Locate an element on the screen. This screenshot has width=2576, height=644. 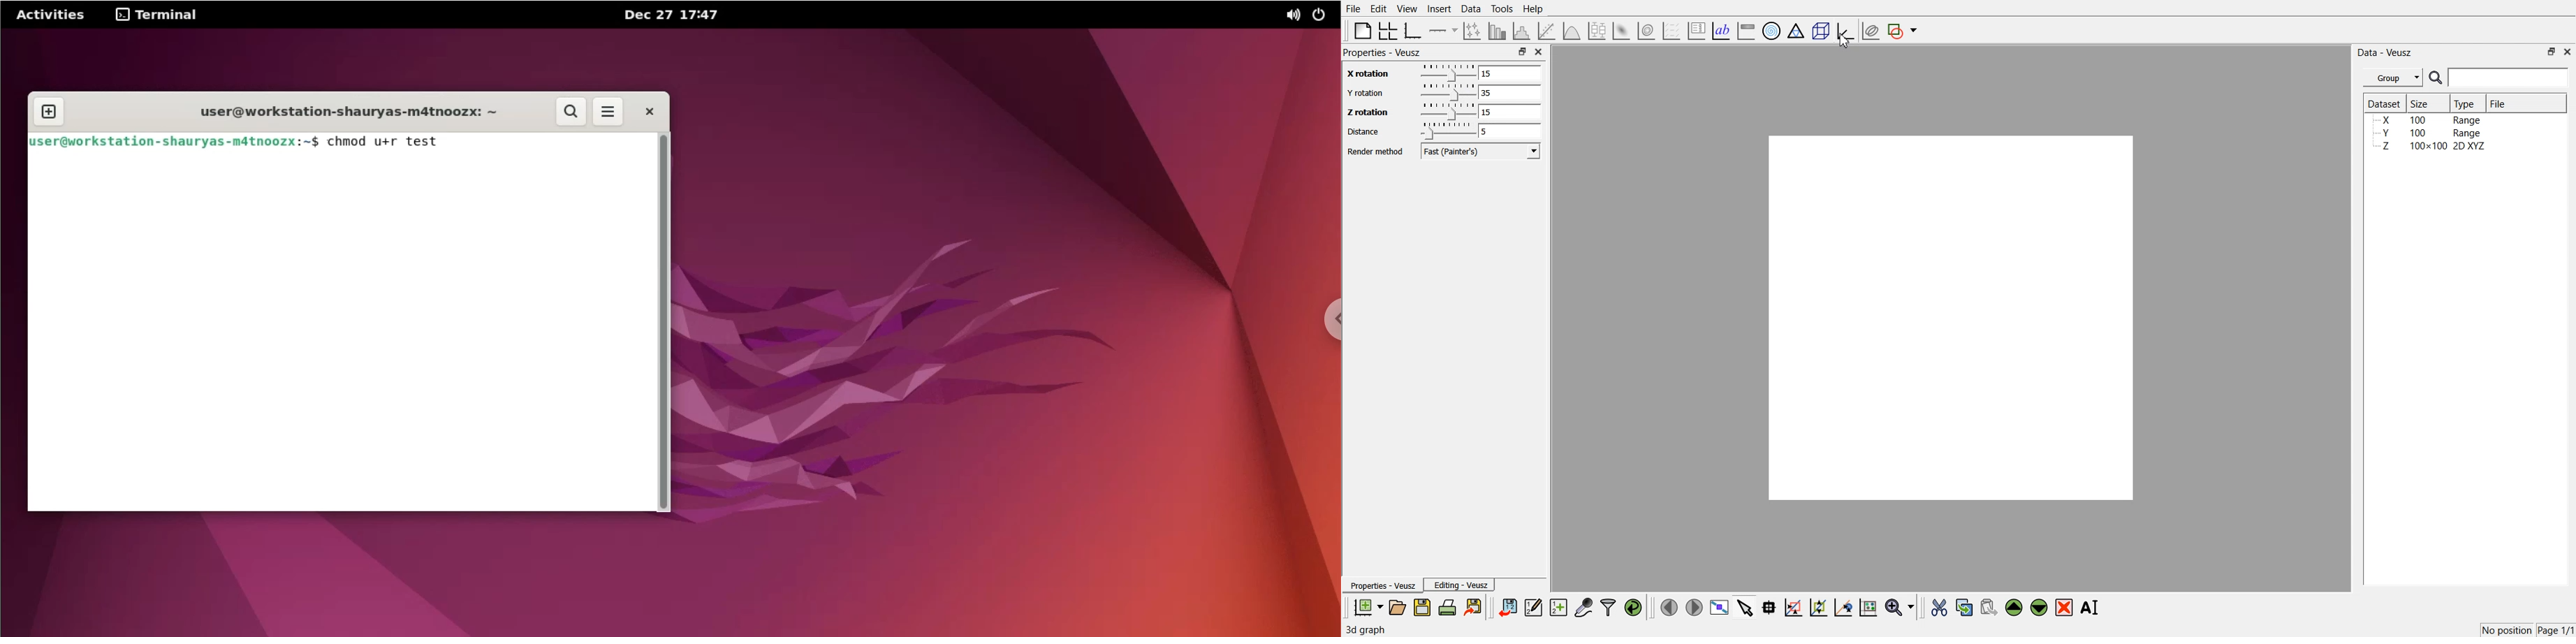
3D Function is located at coordinates (1572, 31).